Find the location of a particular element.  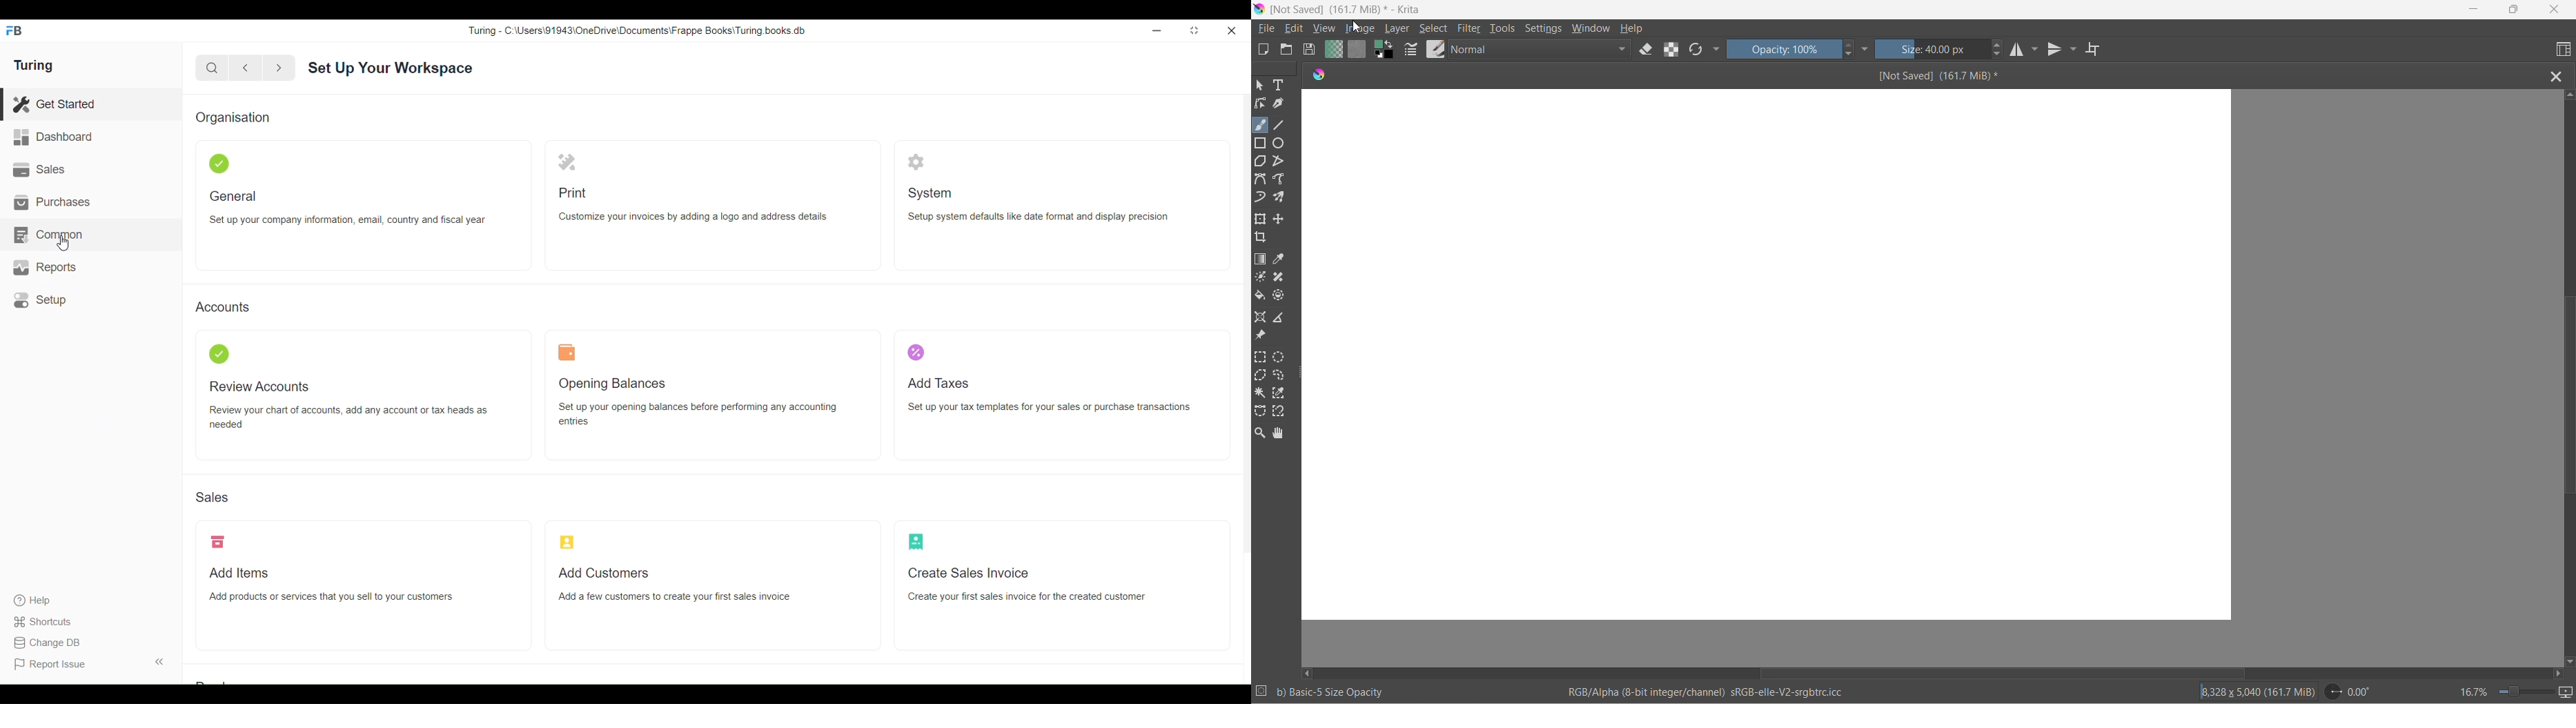

Help is located at coordinates (49, 600).